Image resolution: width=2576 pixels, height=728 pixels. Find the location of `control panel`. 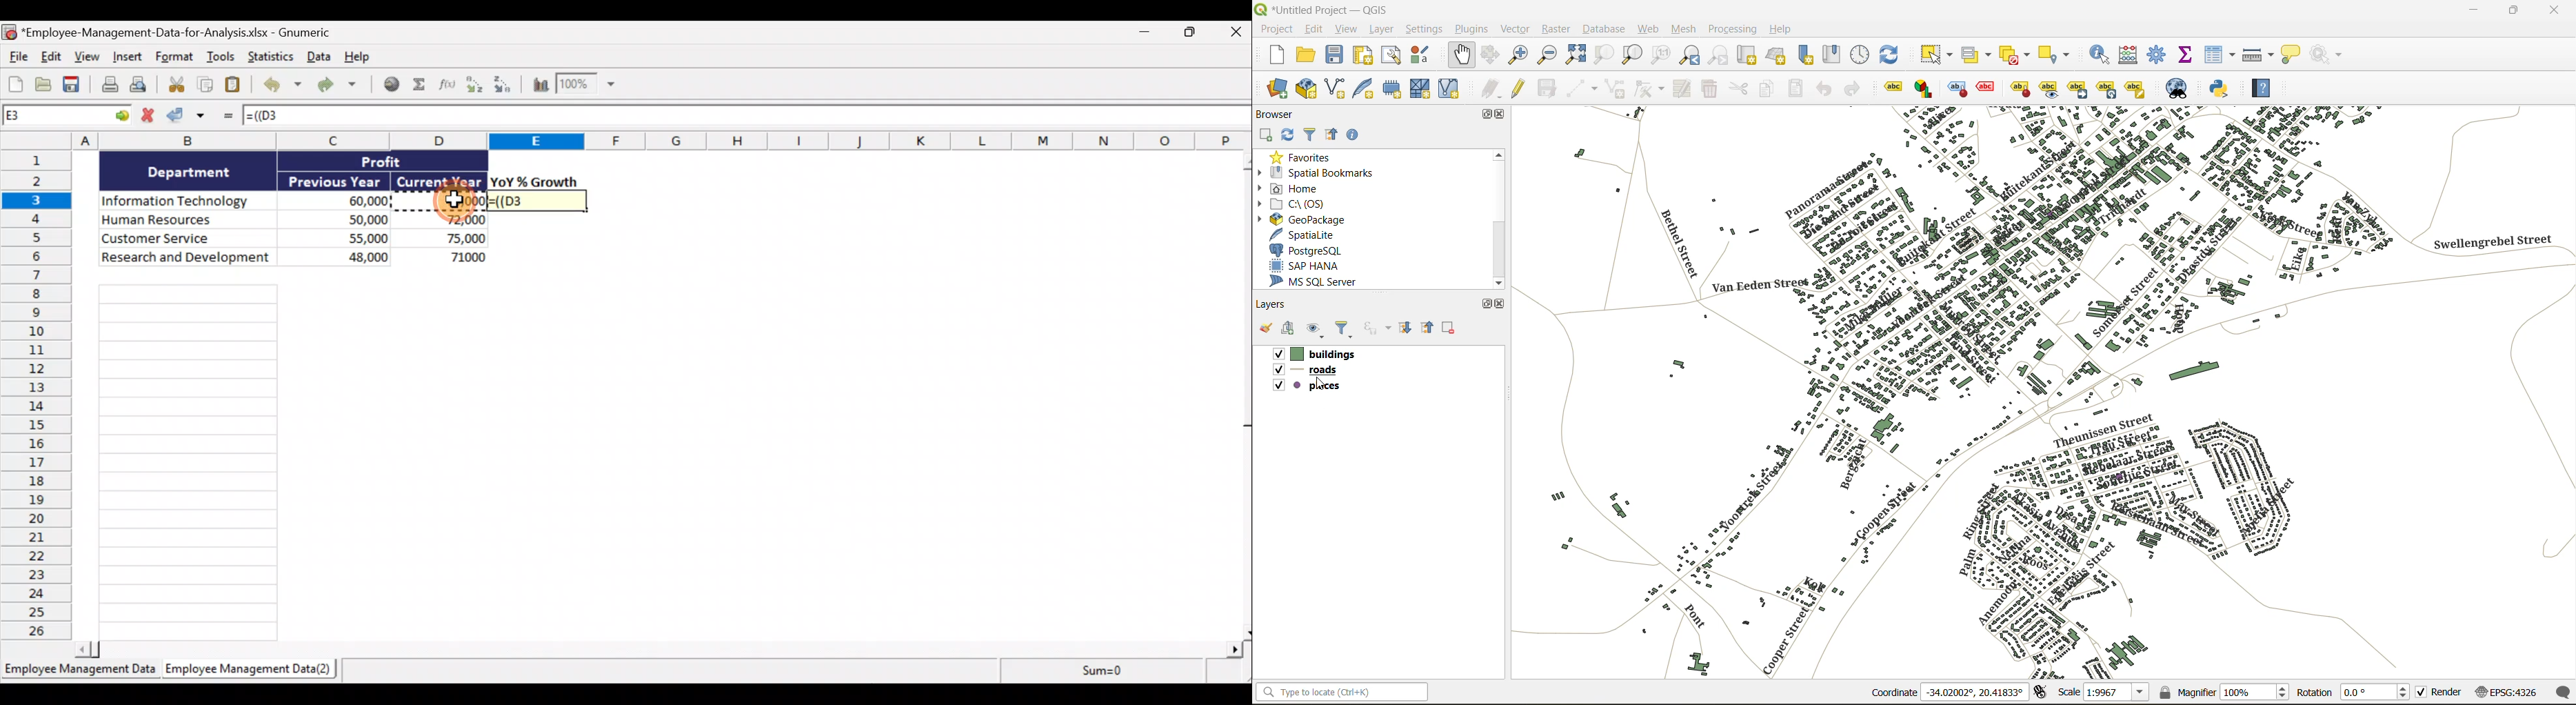

control panel is located at coordinates (1863, 57).